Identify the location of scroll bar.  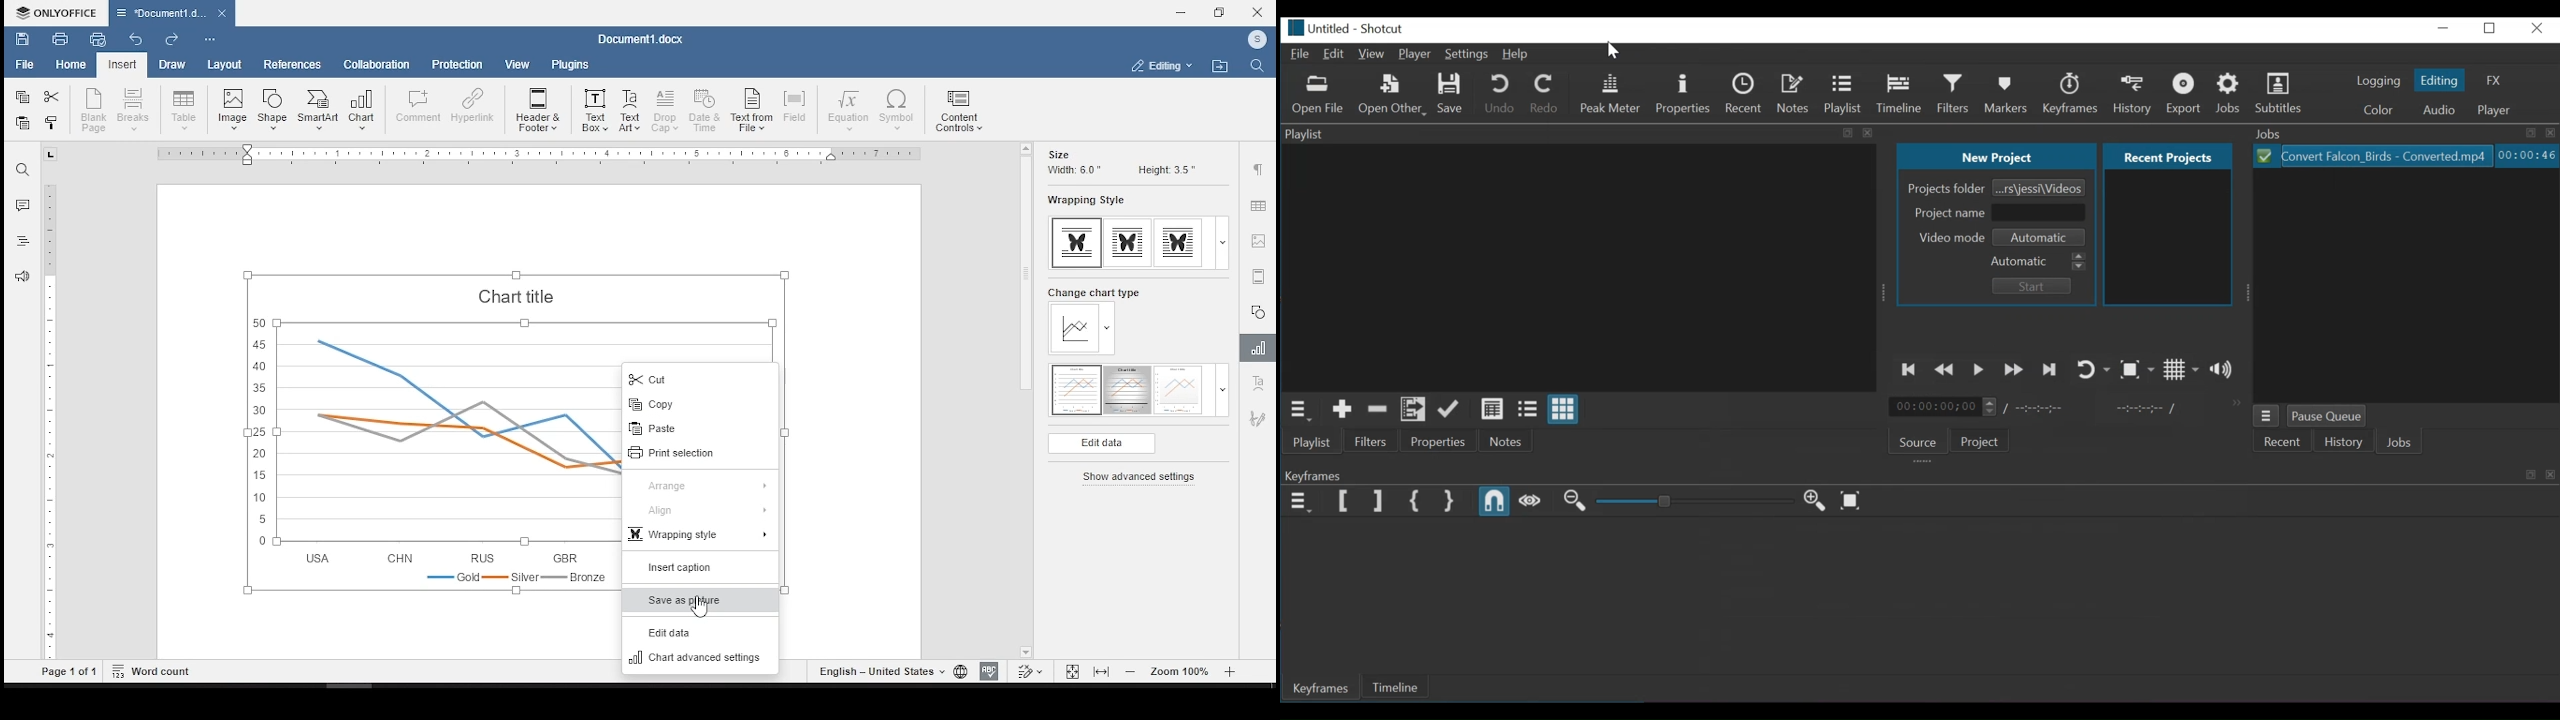
(1021, 401).